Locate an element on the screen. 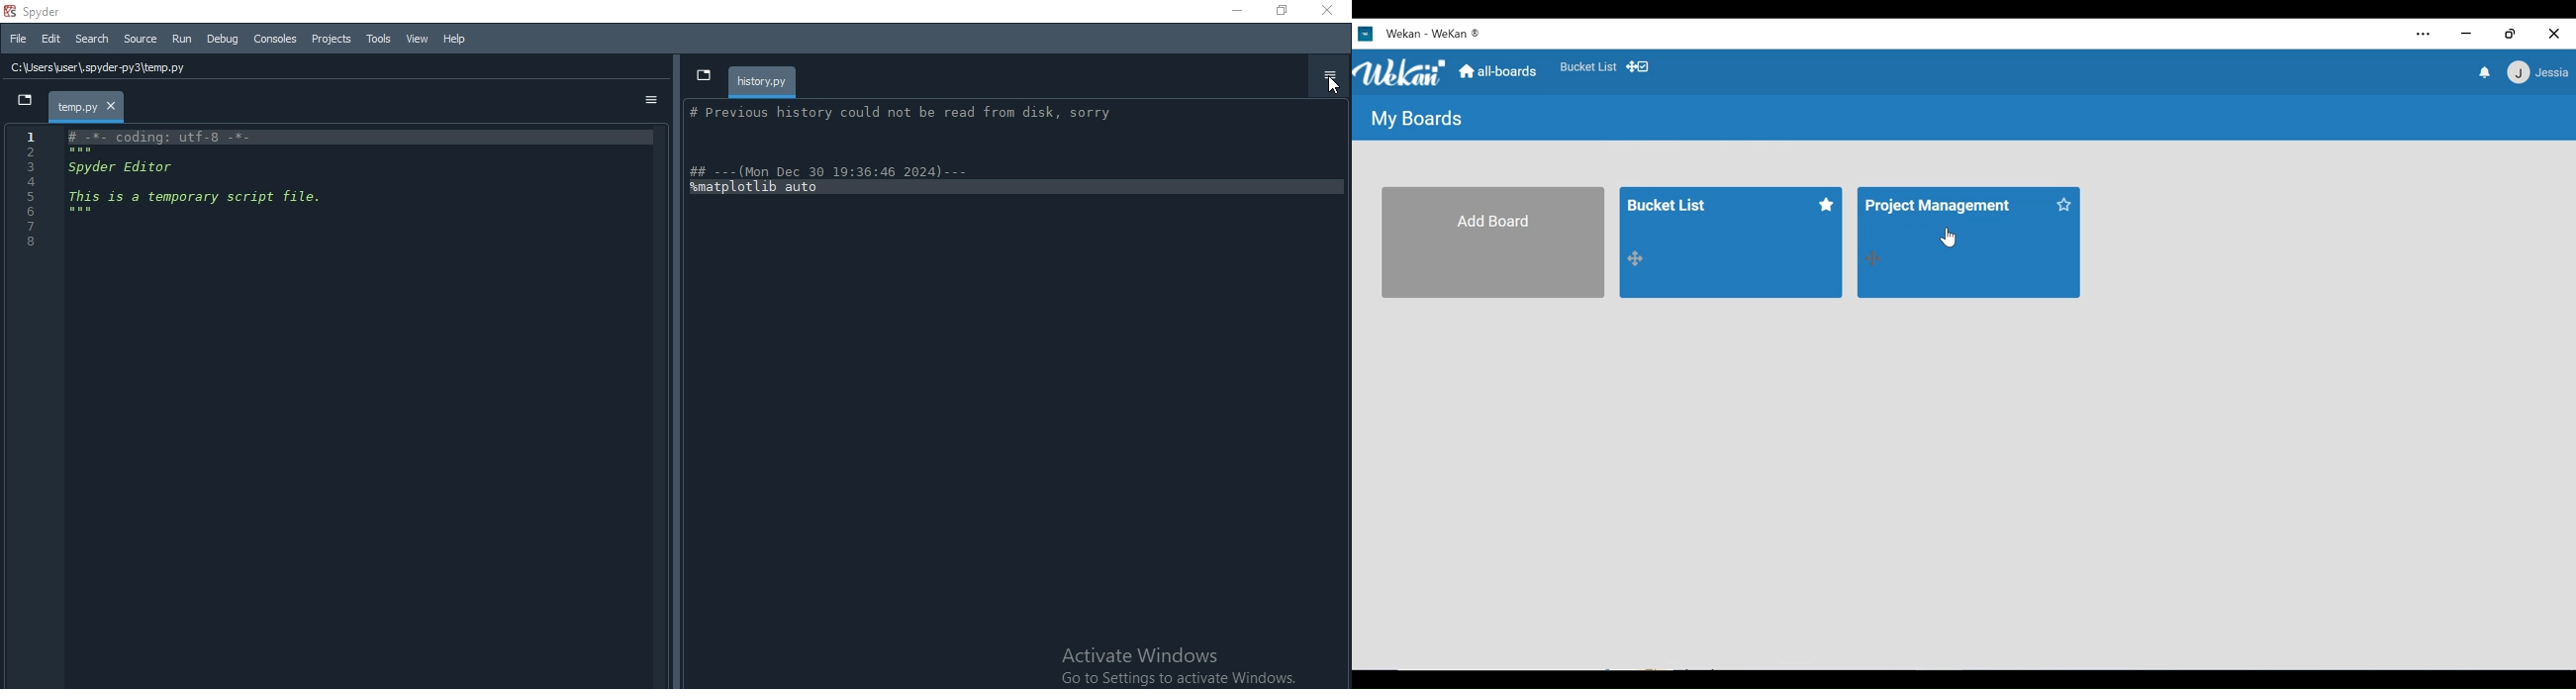 The image size is (2576, 700). options is located at coordinates (1330, 73).